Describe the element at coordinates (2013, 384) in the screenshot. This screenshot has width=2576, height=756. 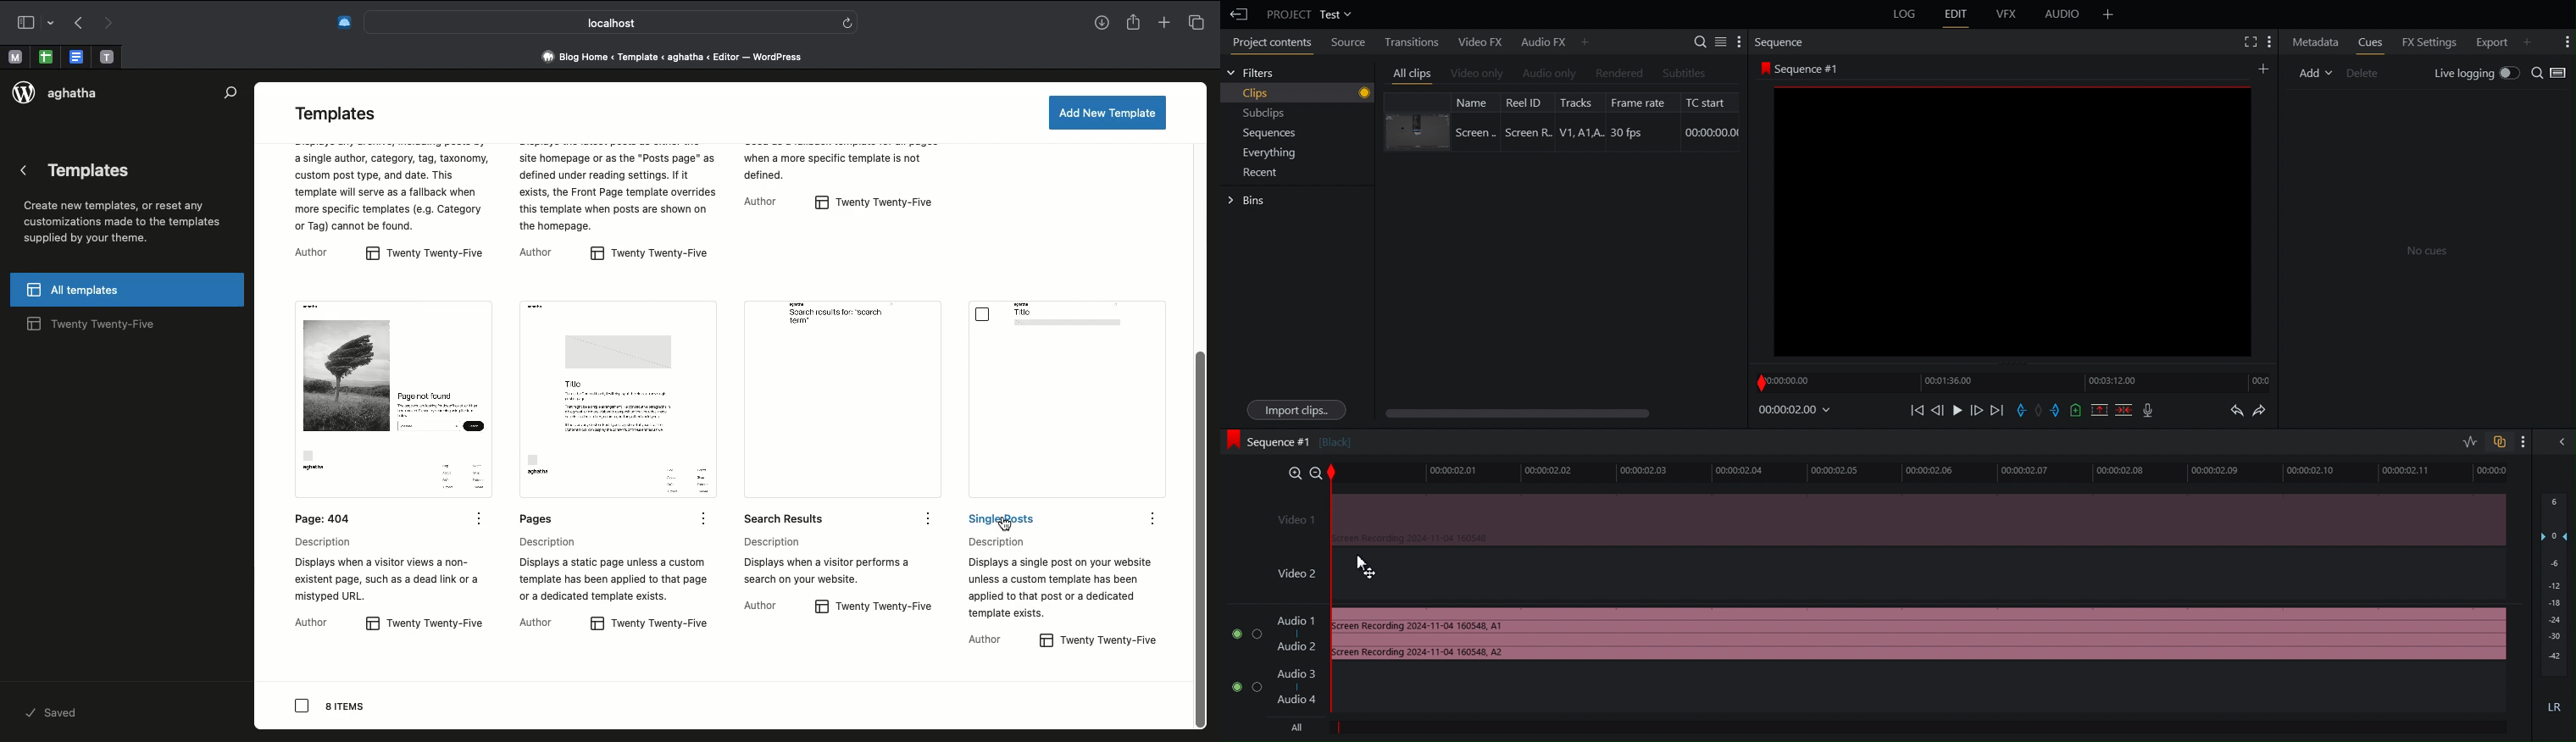
I see `Timeline` at that location.